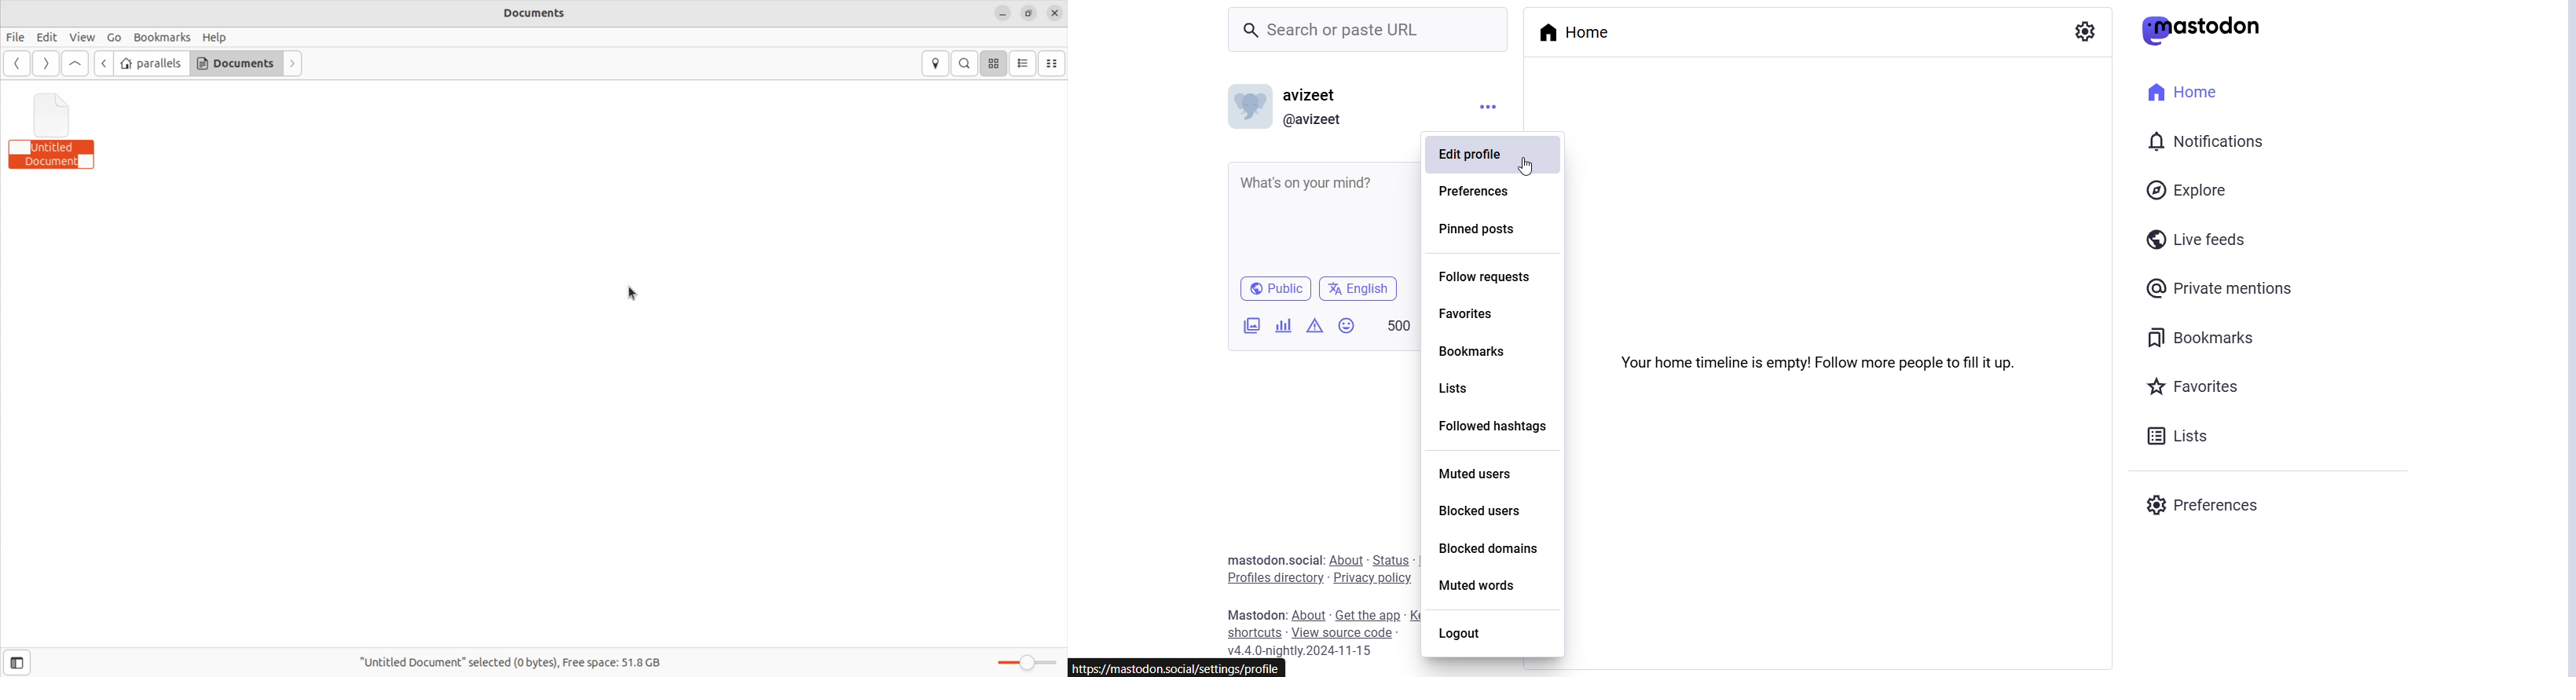 The height and width of the screenshot is (700, 2576). What do you see at coordinates (1361, 288) in the screenshot?
I see `English` at bounding box center [1361, 288].